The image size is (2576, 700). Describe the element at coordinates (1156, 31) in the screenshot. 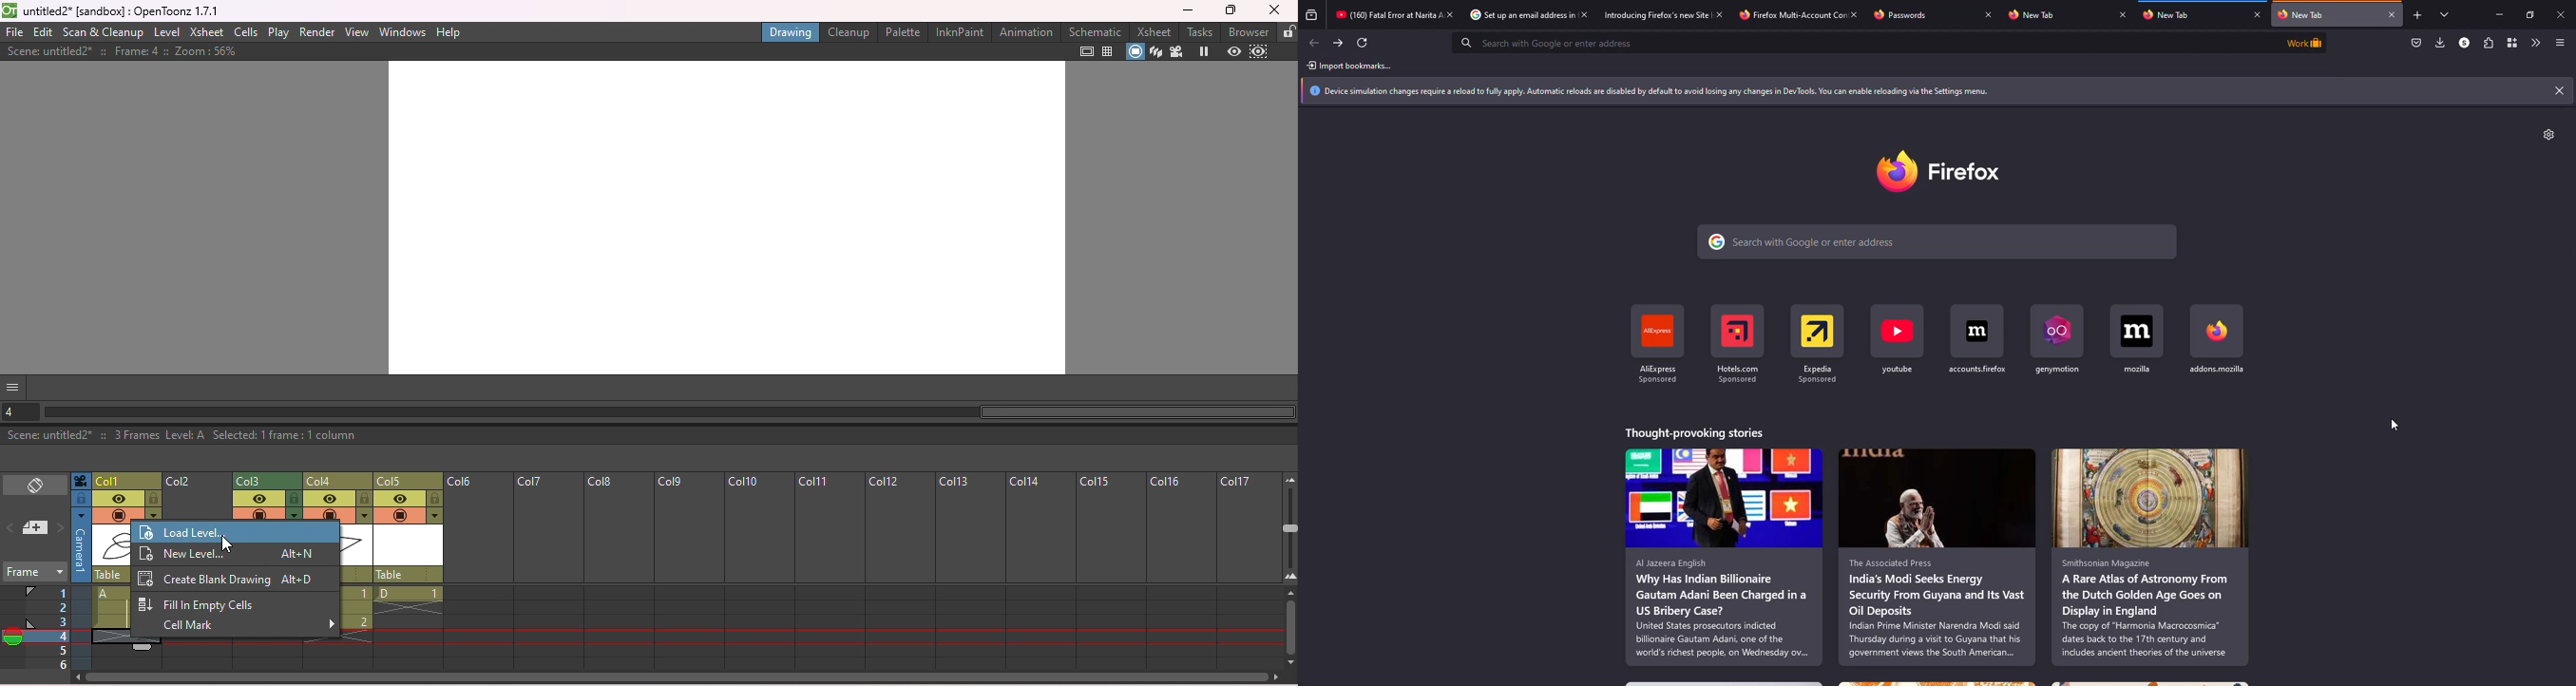

I see `Xsheet` at that location.